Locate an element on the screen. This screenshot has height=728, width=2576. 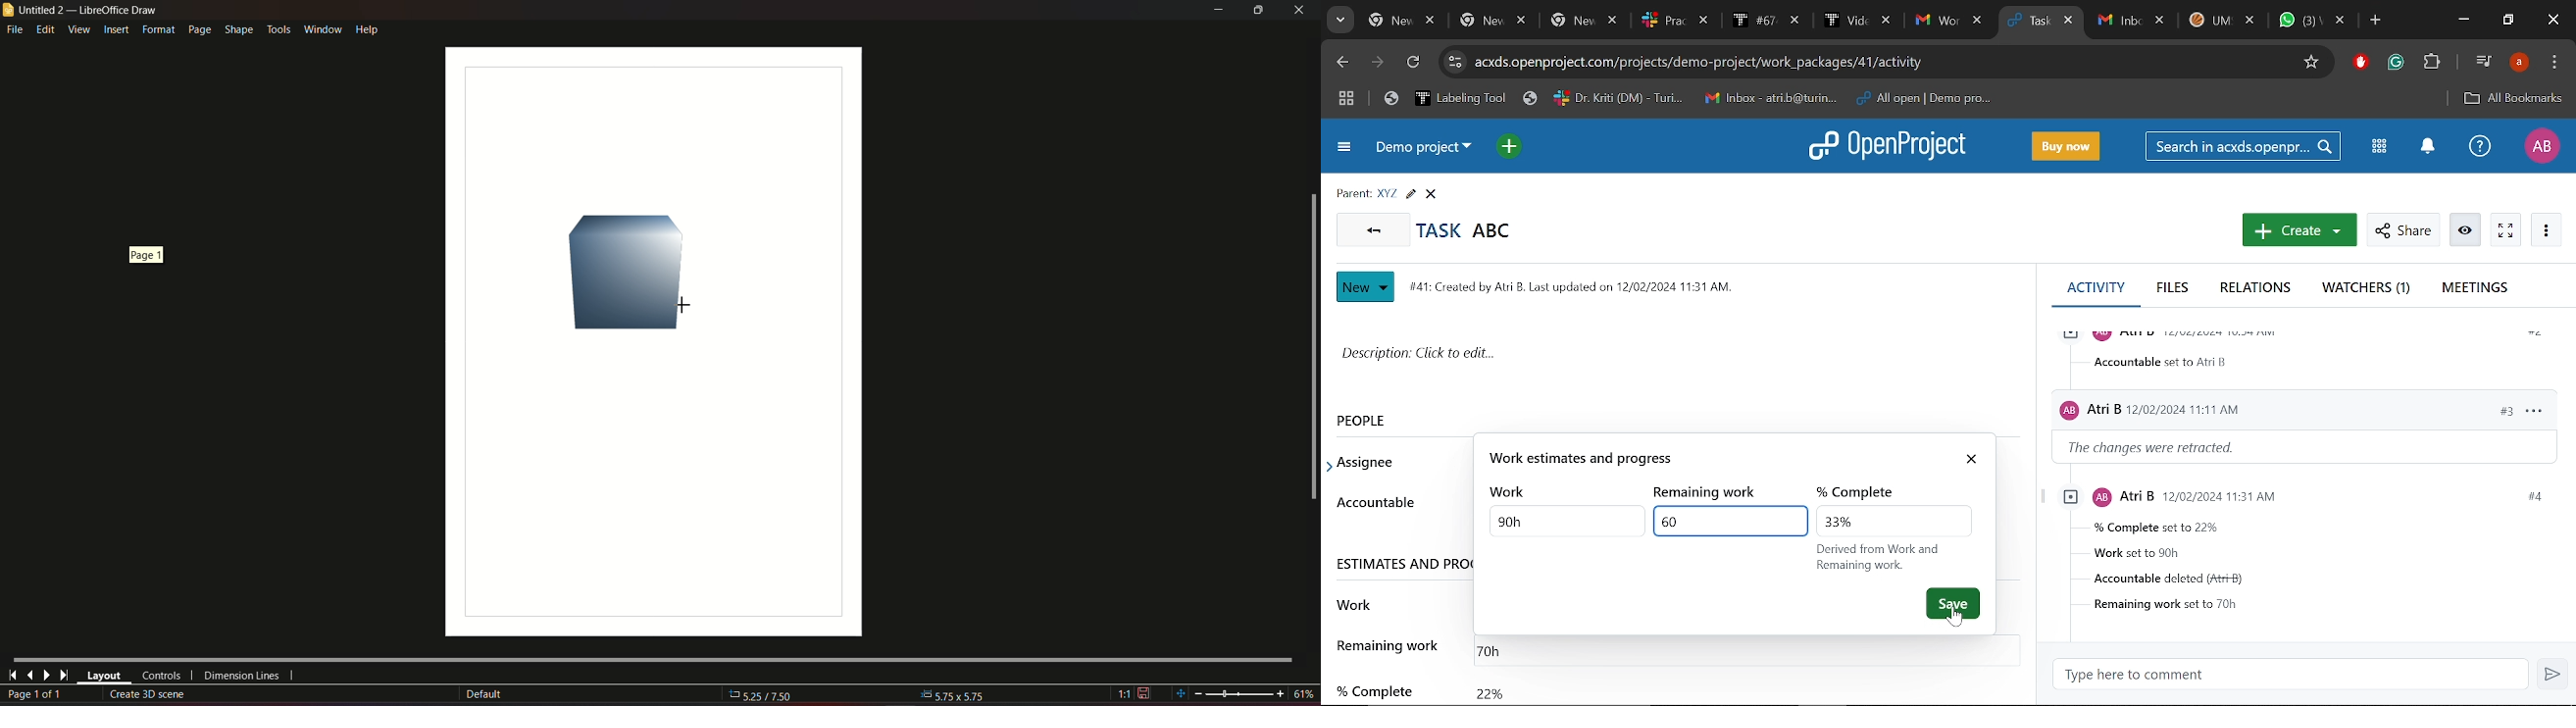
Notification center is located at coordinates (2425, 147).